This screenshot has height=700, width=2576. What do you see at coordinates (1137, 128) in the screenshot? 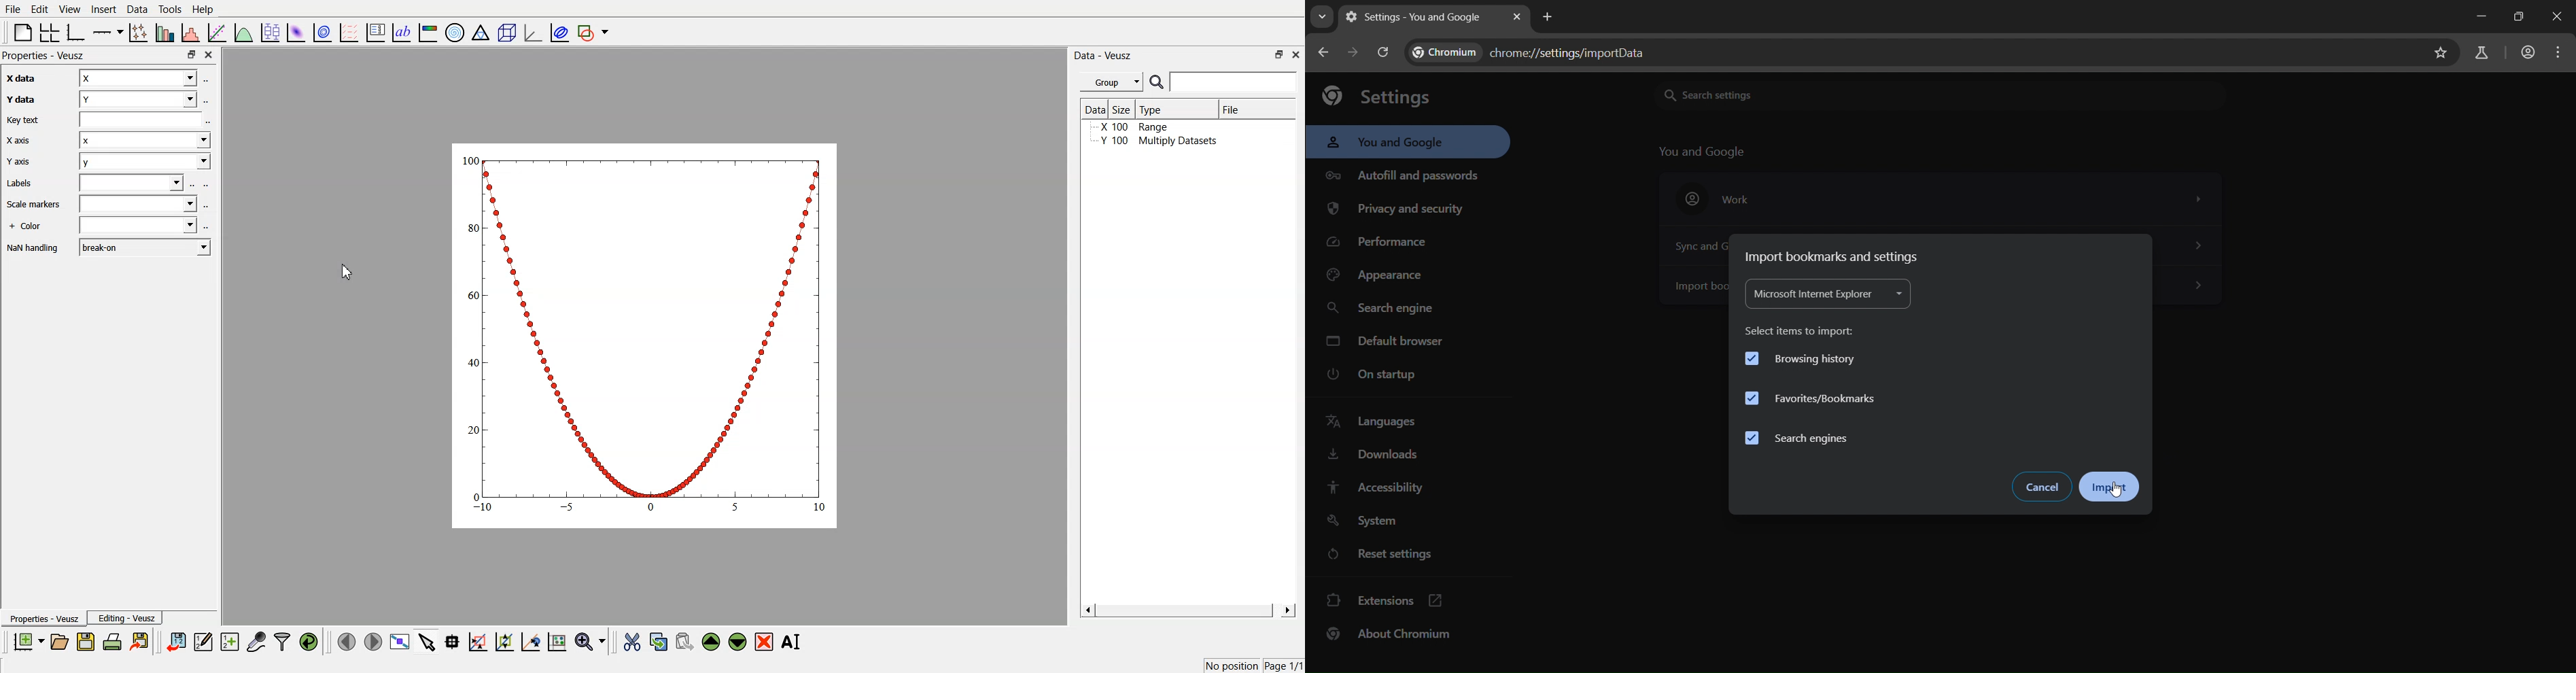
I see `X 100 Range` at bounding box center [1137, 128].